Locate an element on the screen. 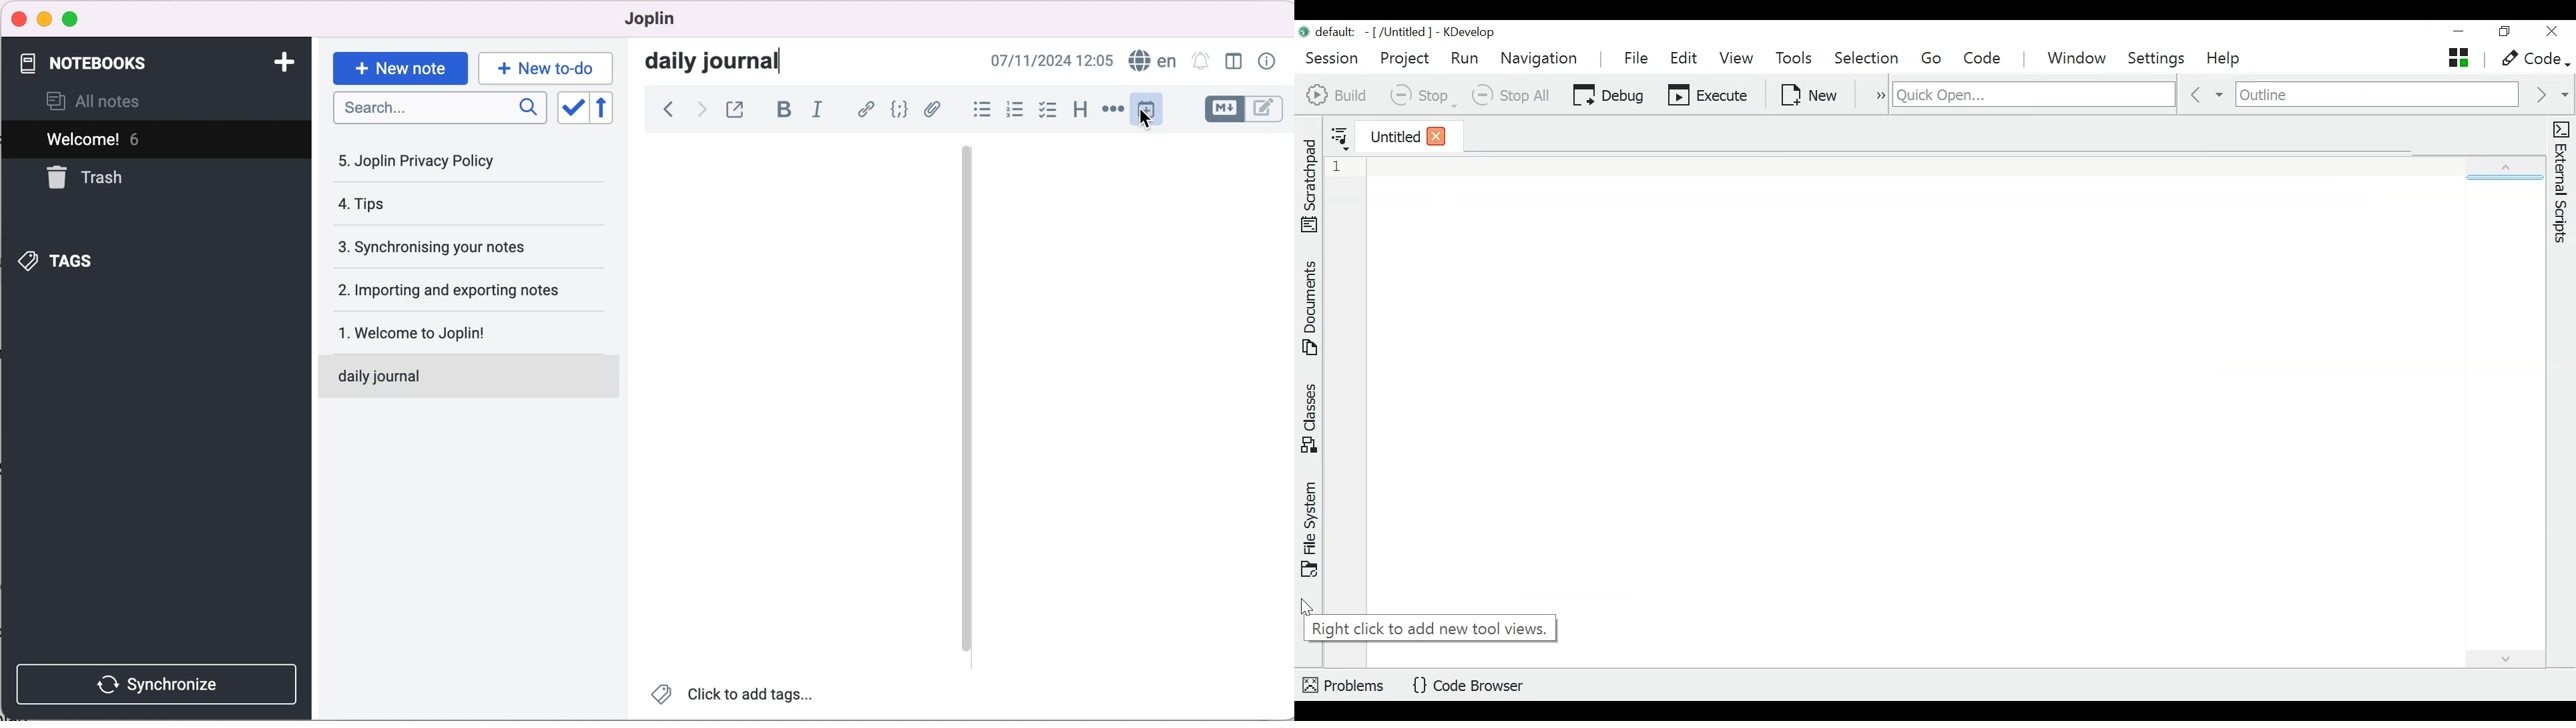  synchronising your notes is located at coordinates (451, 247).